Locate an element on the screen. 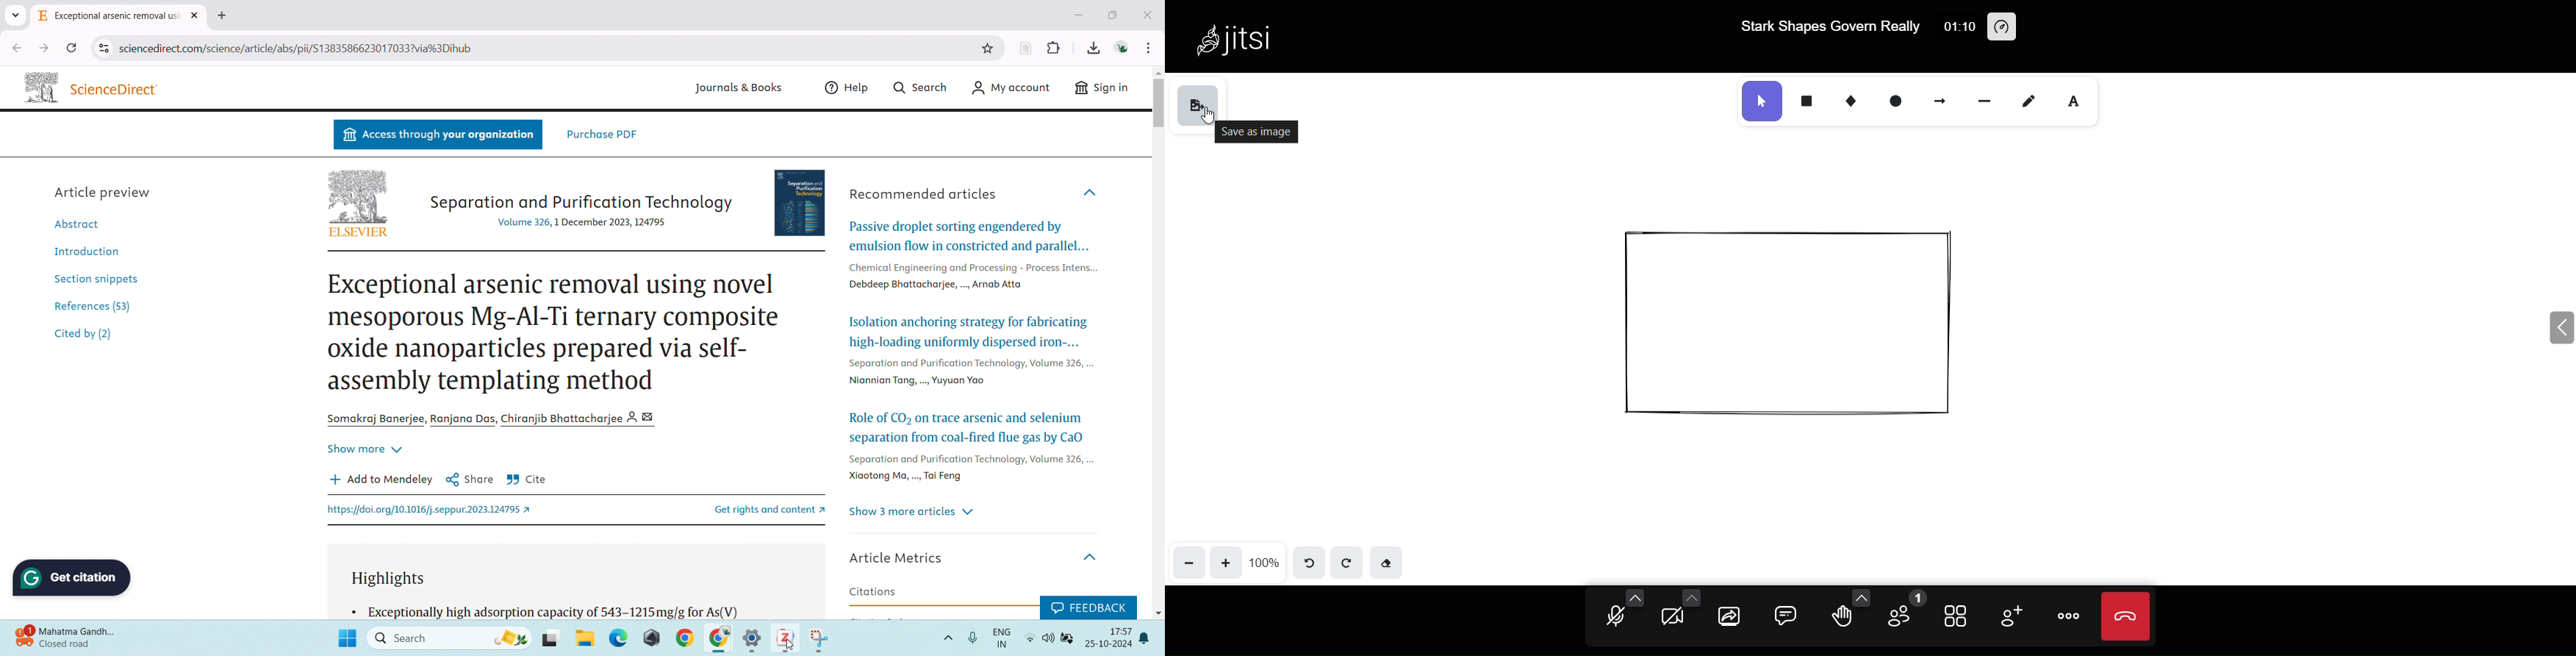 This screenshot has width=2576, height=672. Help is located at coordinates (850, 87).